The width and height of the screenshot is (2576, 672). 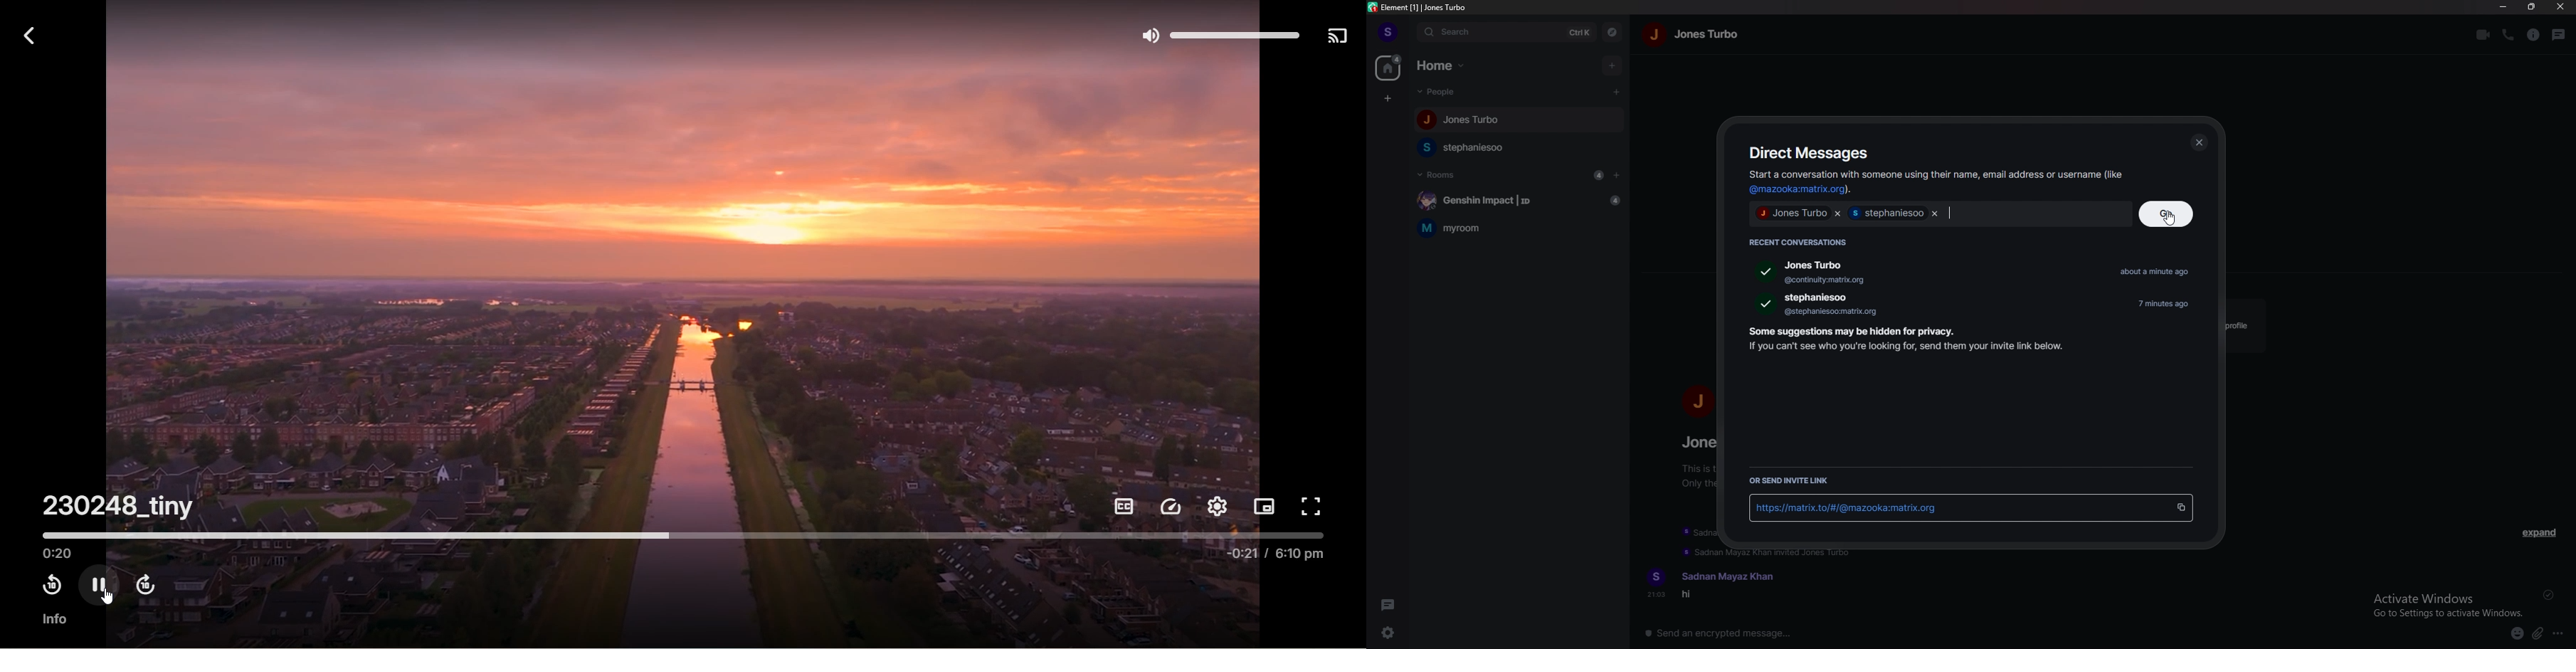 What do you see at coordinates (1613, 33) in the screenshot?
I see `explore rooms` at bounding box center [1613, 33].